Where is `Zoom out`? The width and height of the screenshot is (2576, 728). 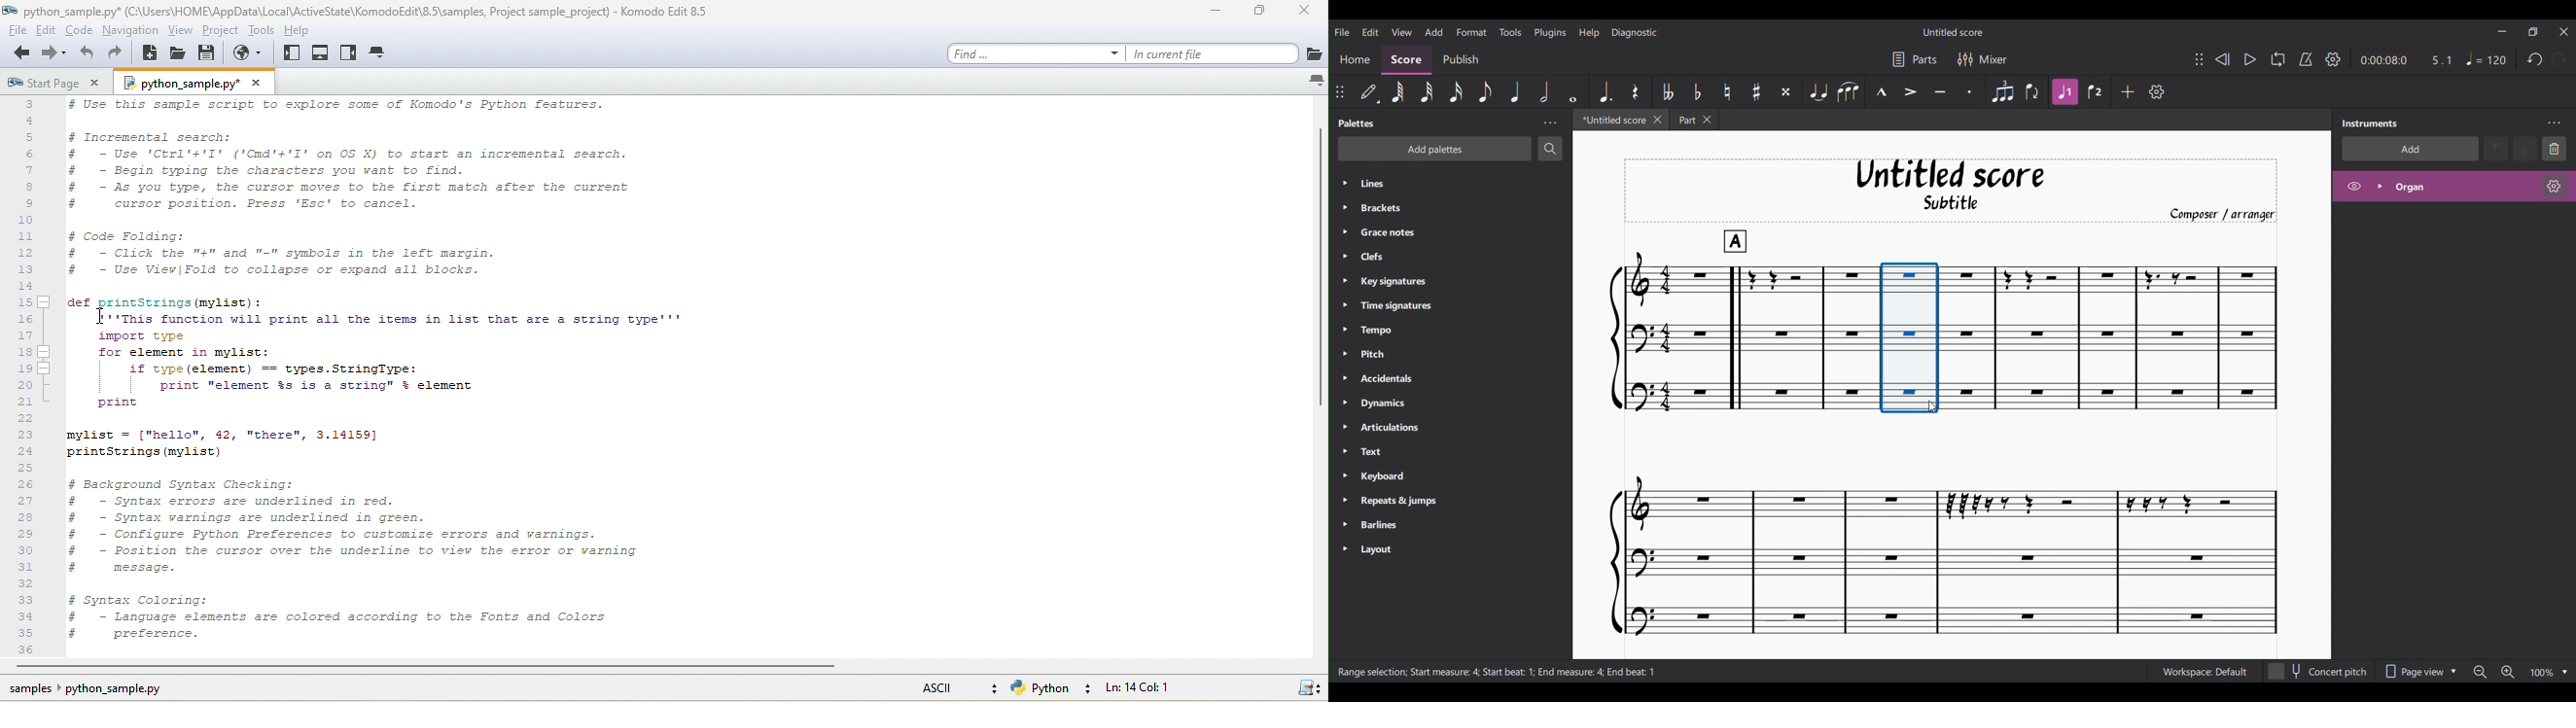
Zoom out is located at coordinates (2480, 672).